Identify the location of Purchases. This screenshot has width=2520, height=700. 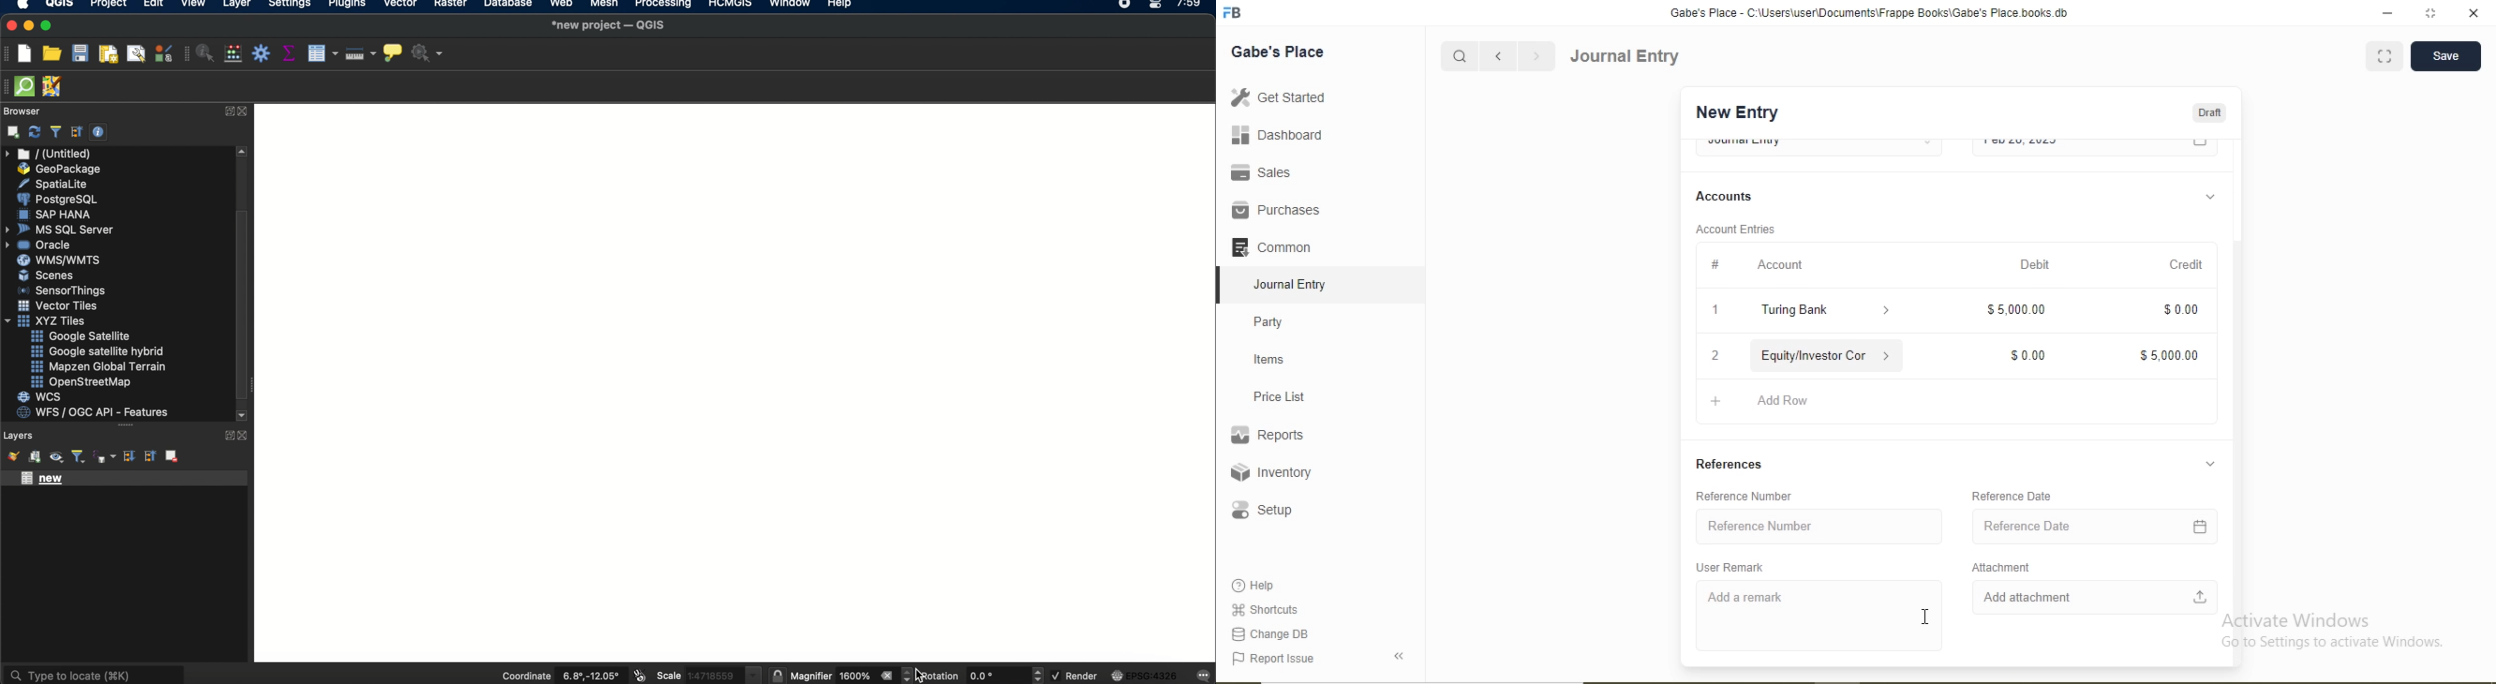
(1275, 210).